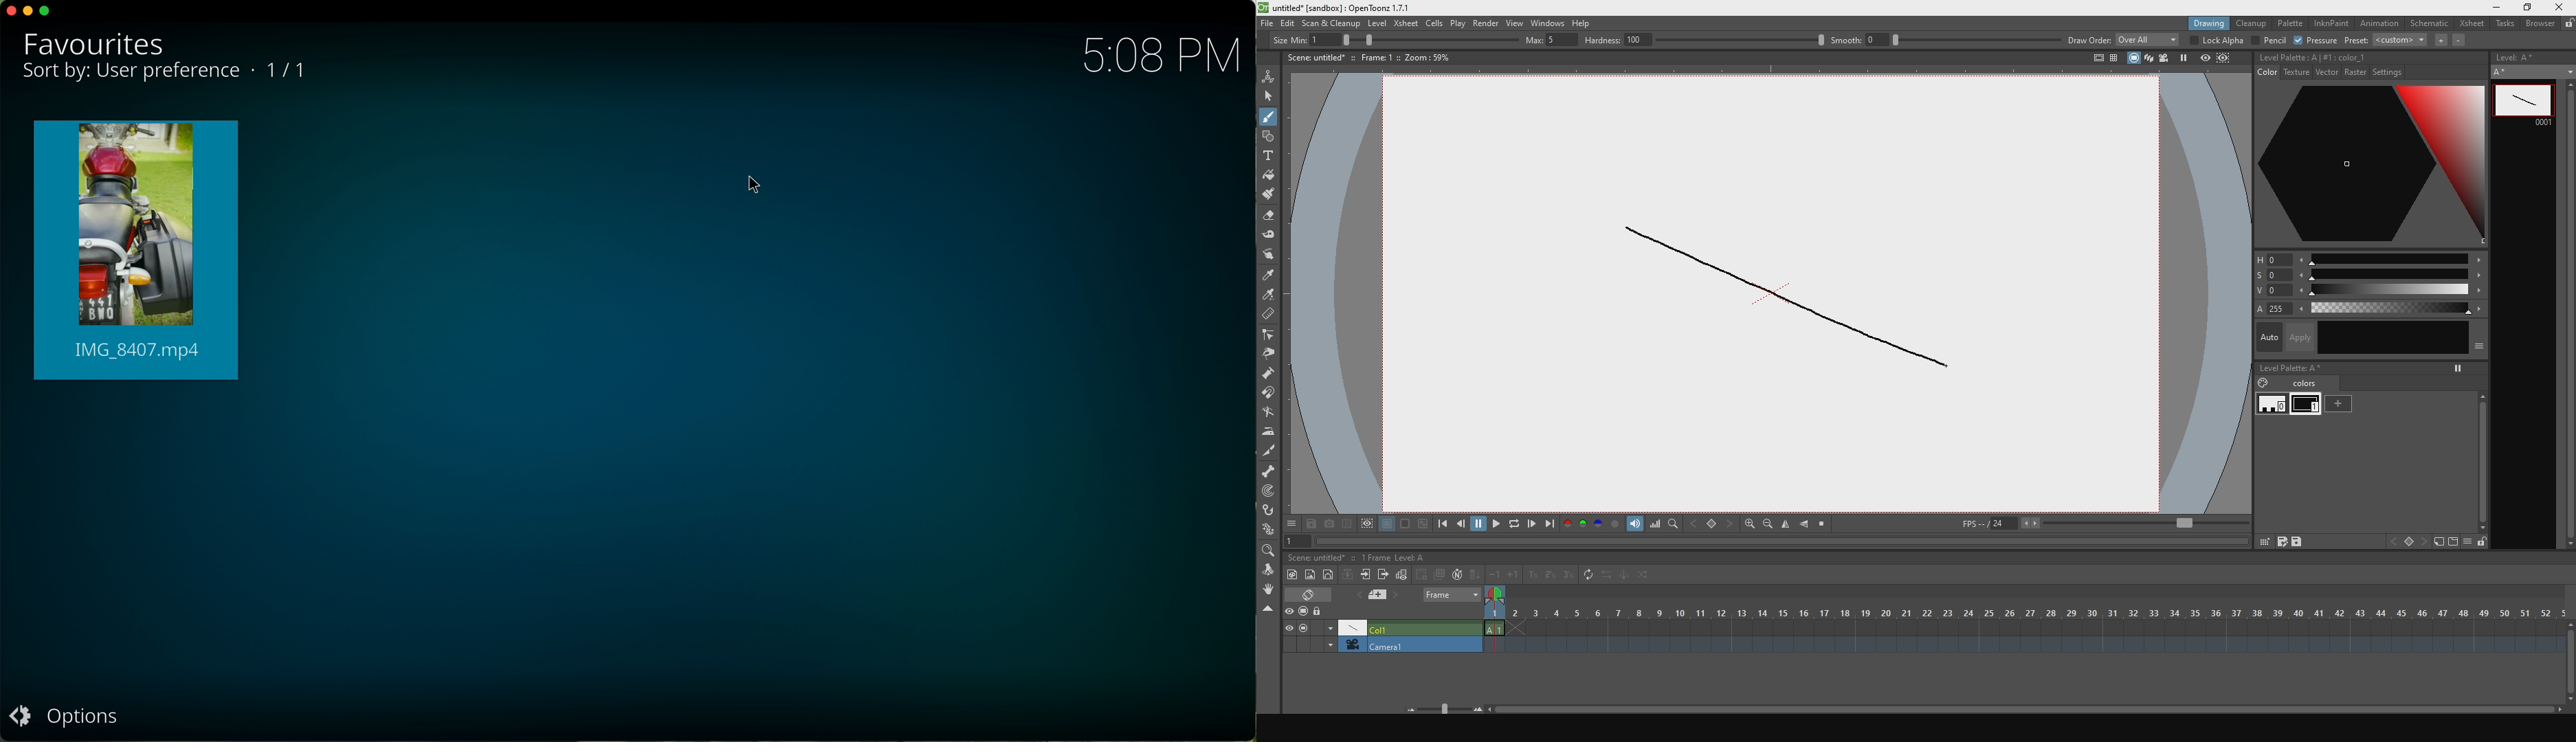 The image size is (2576, 756). I want to click on A, so click(2533, 72).